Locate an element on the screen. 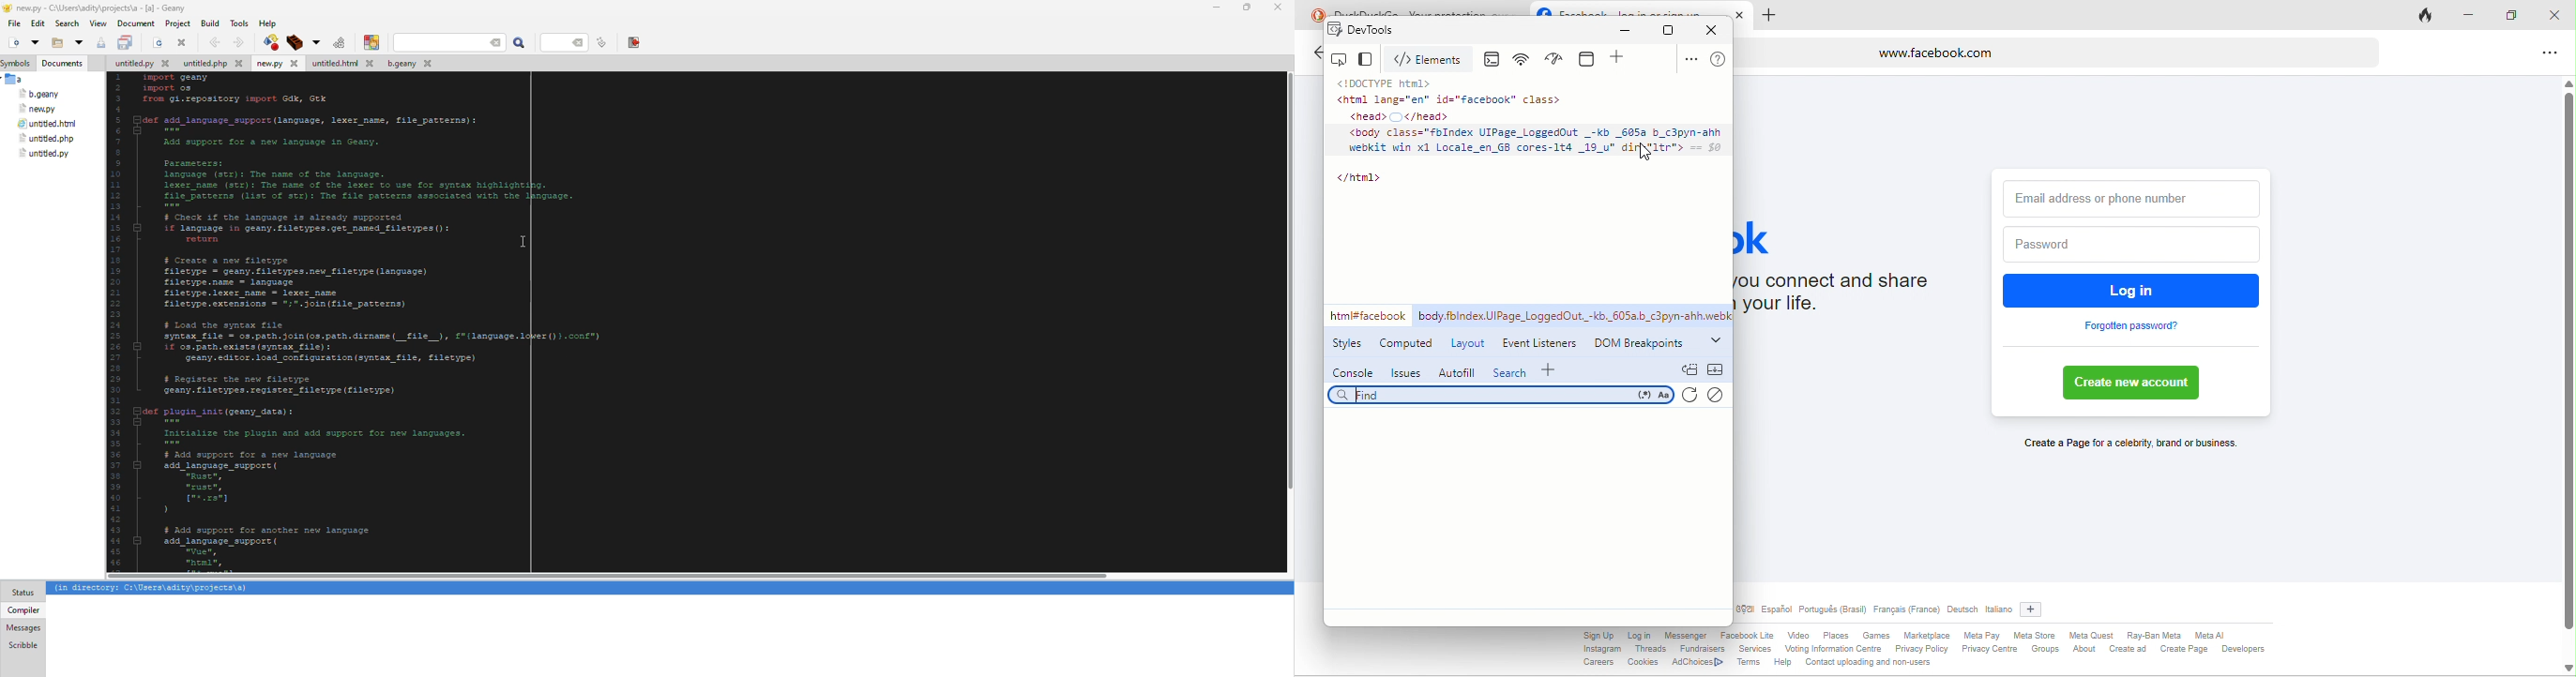  document is located at coordinates (136, 24).